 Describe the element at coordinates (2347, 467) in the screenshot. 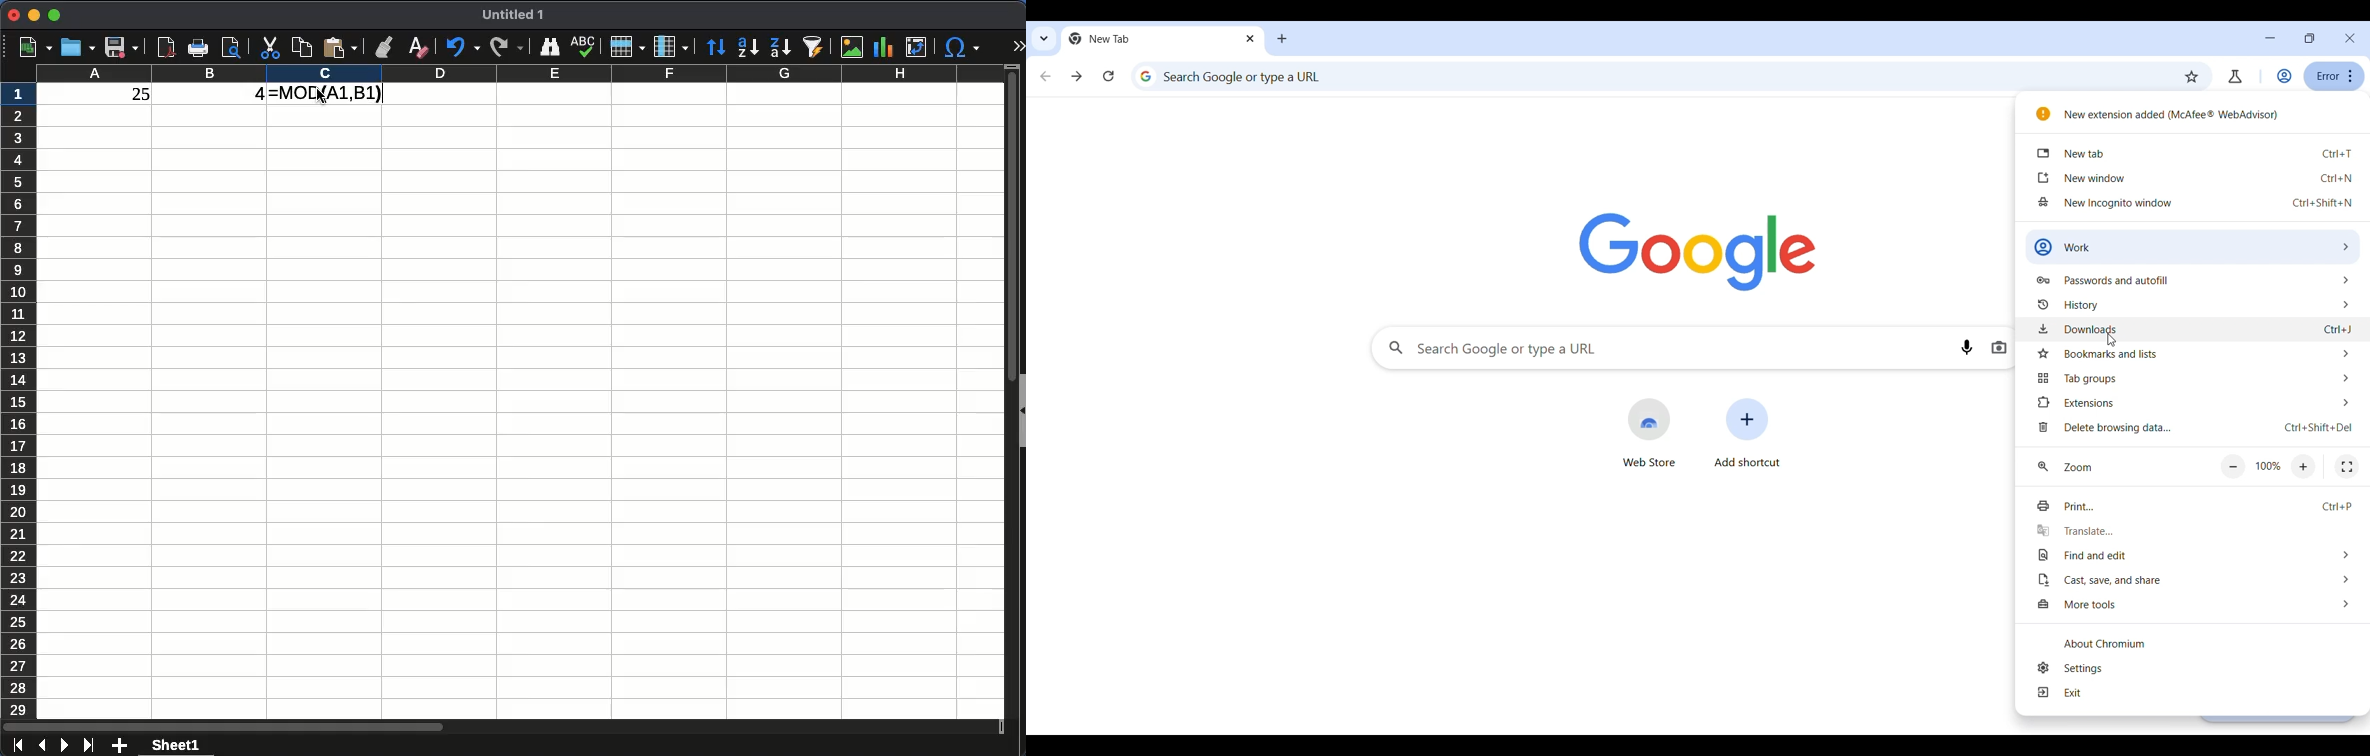

I see `Fullscreen mode` at that location.